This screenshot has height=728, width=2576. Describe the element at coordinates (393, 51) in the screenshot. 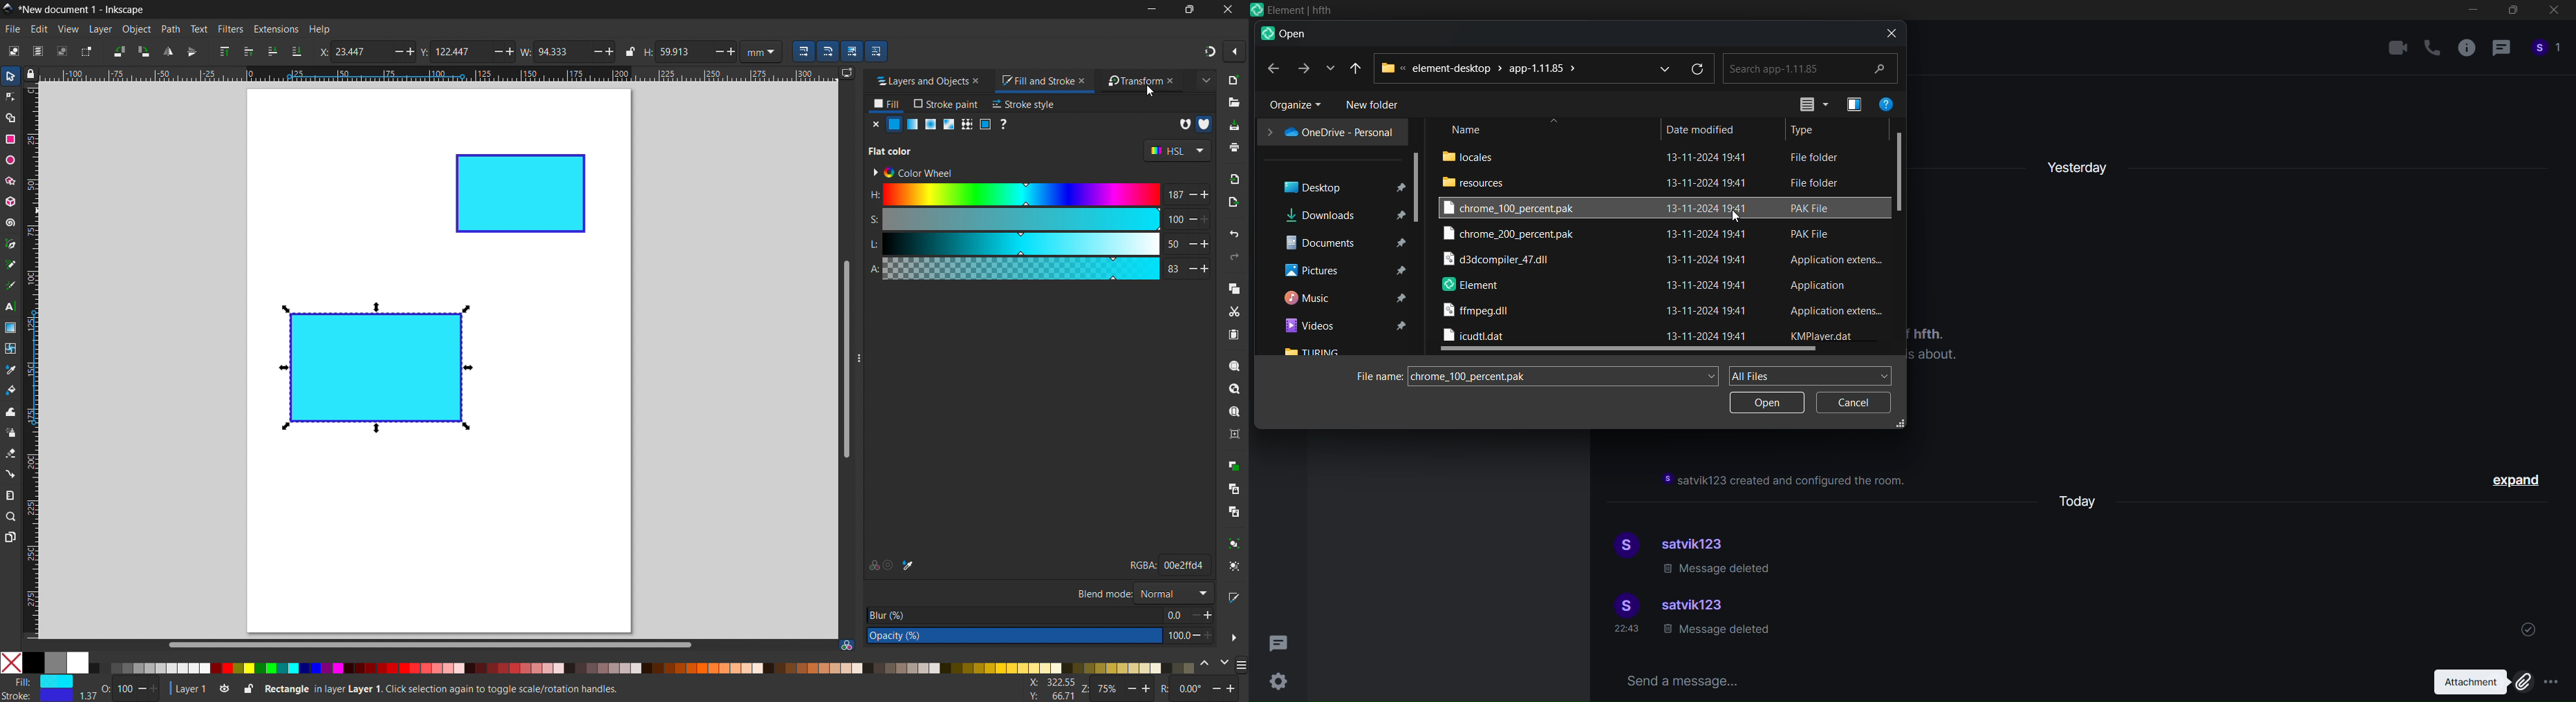

I see `minus/ decrease` at that location.